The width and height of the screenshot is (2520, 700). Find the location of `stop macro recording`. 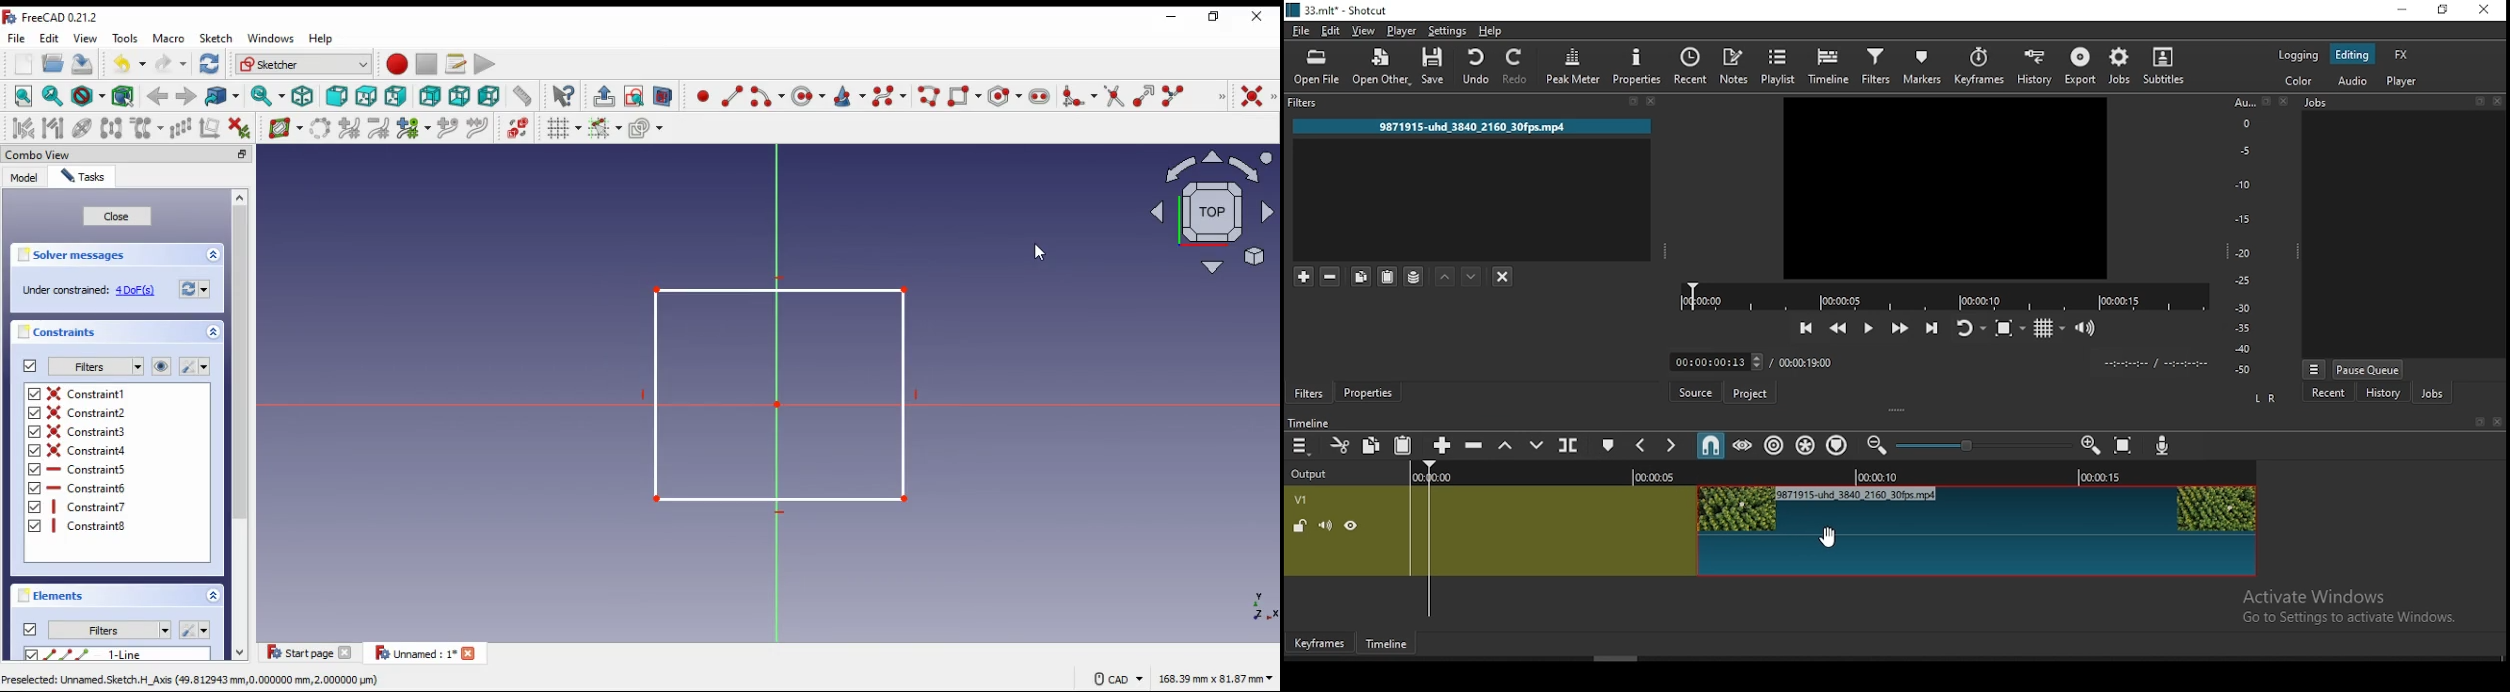

stop macro recording is located at coordinates (426, 64).